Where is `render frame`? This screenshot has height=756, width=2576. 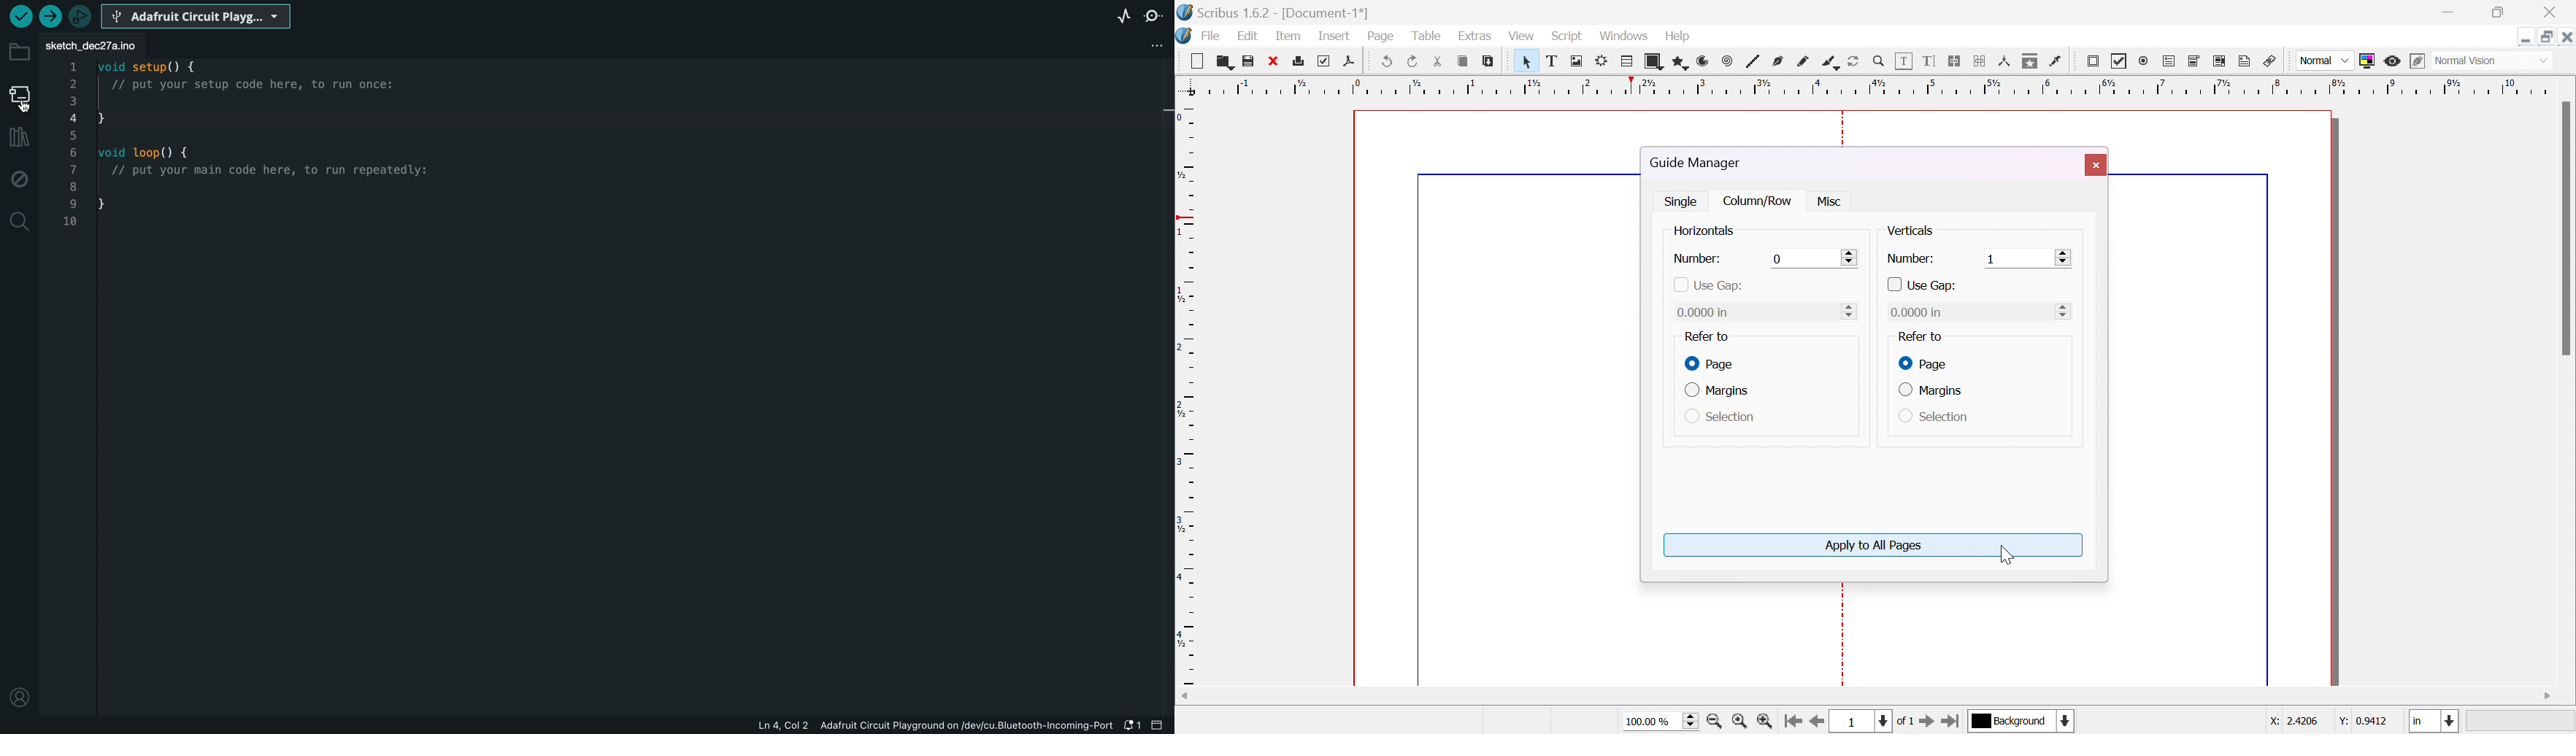
render frame is located at coordinates (1604, 61).